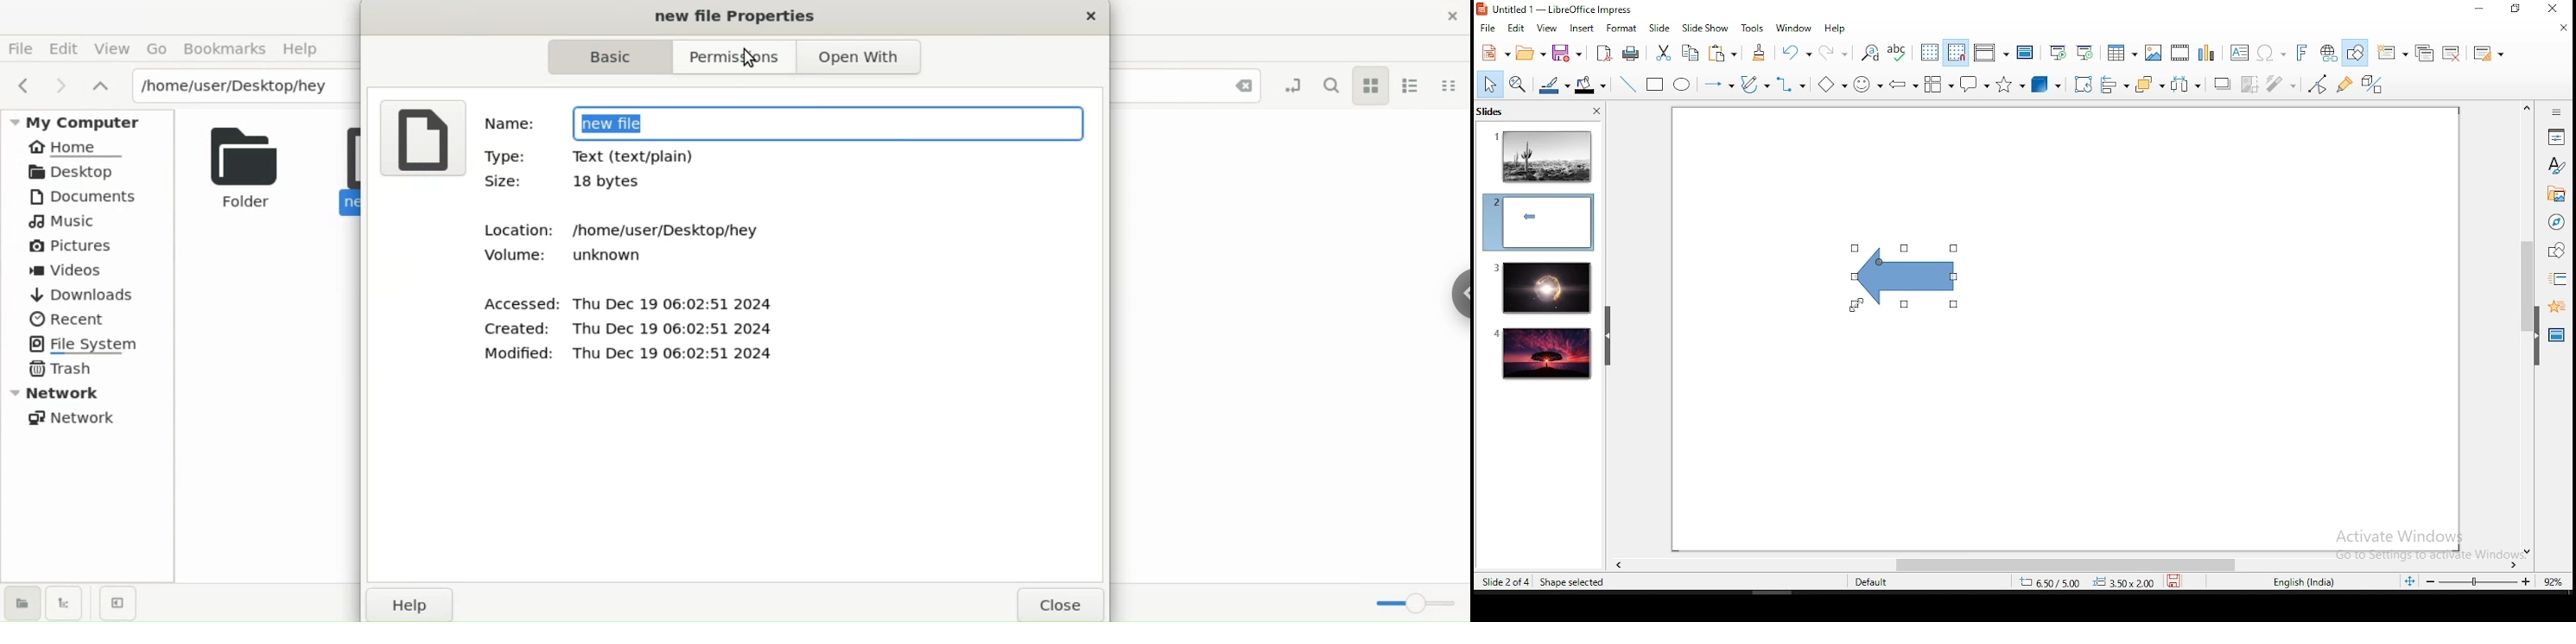 This screenshot has width=2576, height=644. Describe the element at coordinates (2222, 82) in the screenshot. I see `shadow` at that location.